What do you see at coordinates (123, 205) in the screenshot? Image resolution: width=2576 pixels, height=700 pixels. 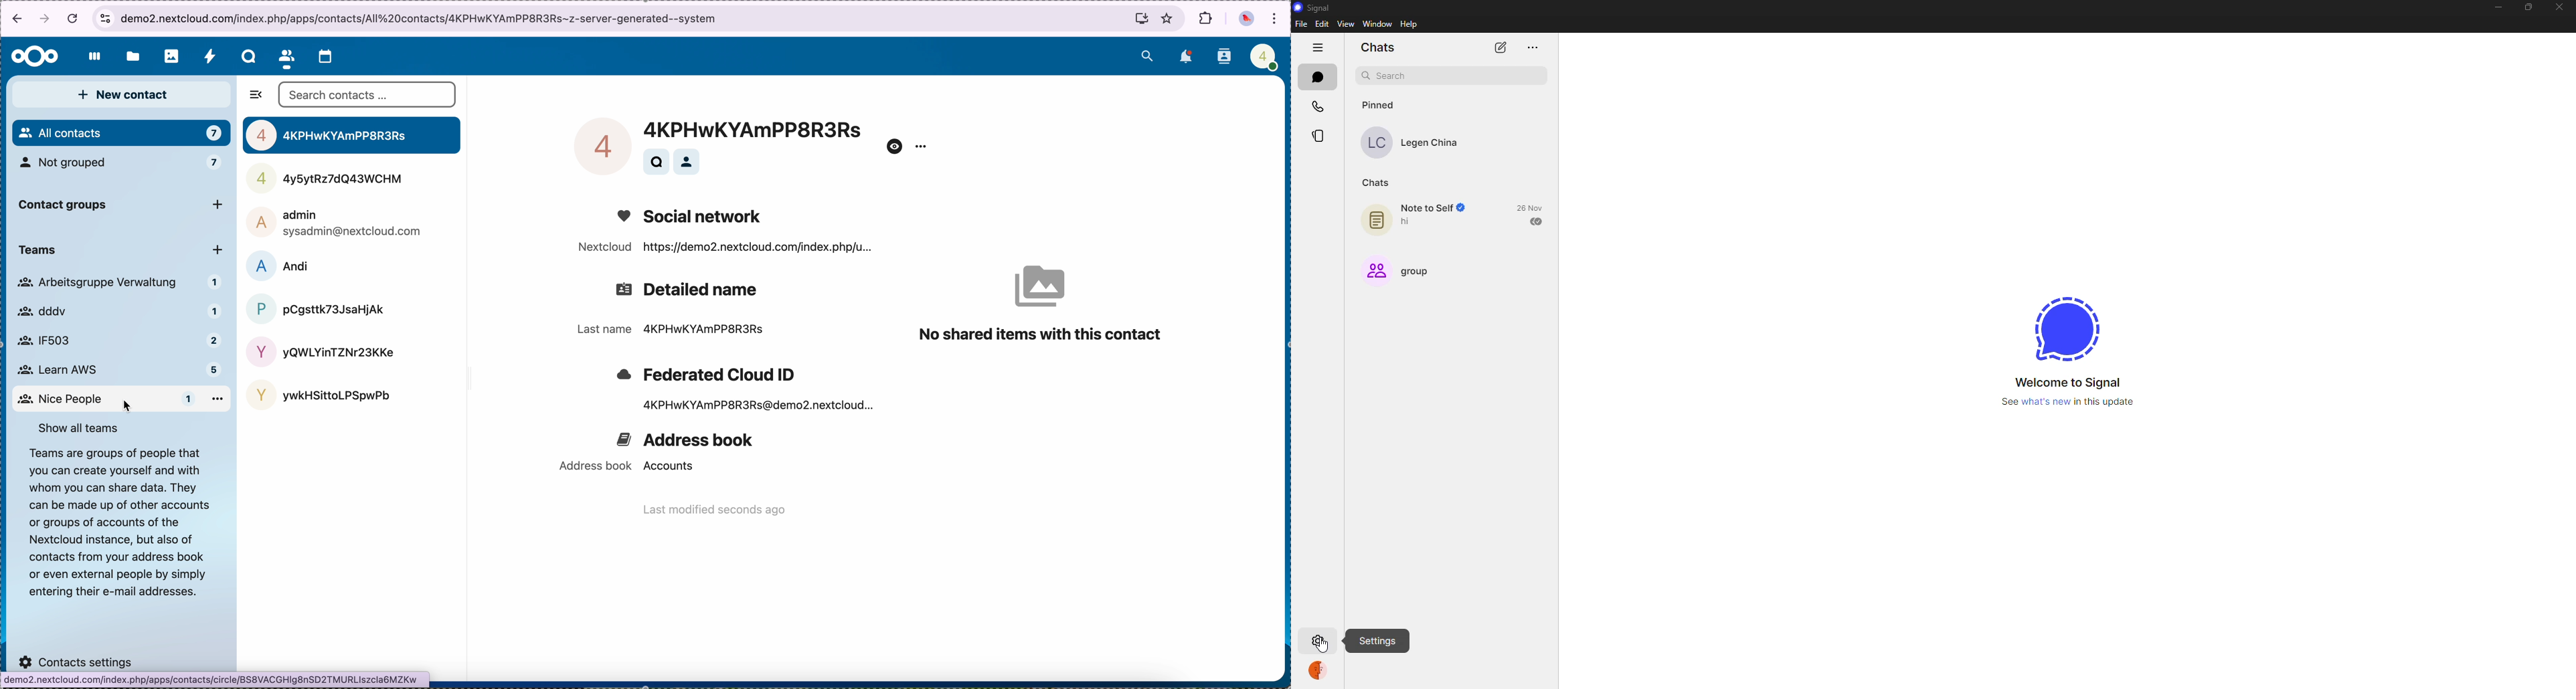 I see `contact groups` at bounding box center [123, 205].